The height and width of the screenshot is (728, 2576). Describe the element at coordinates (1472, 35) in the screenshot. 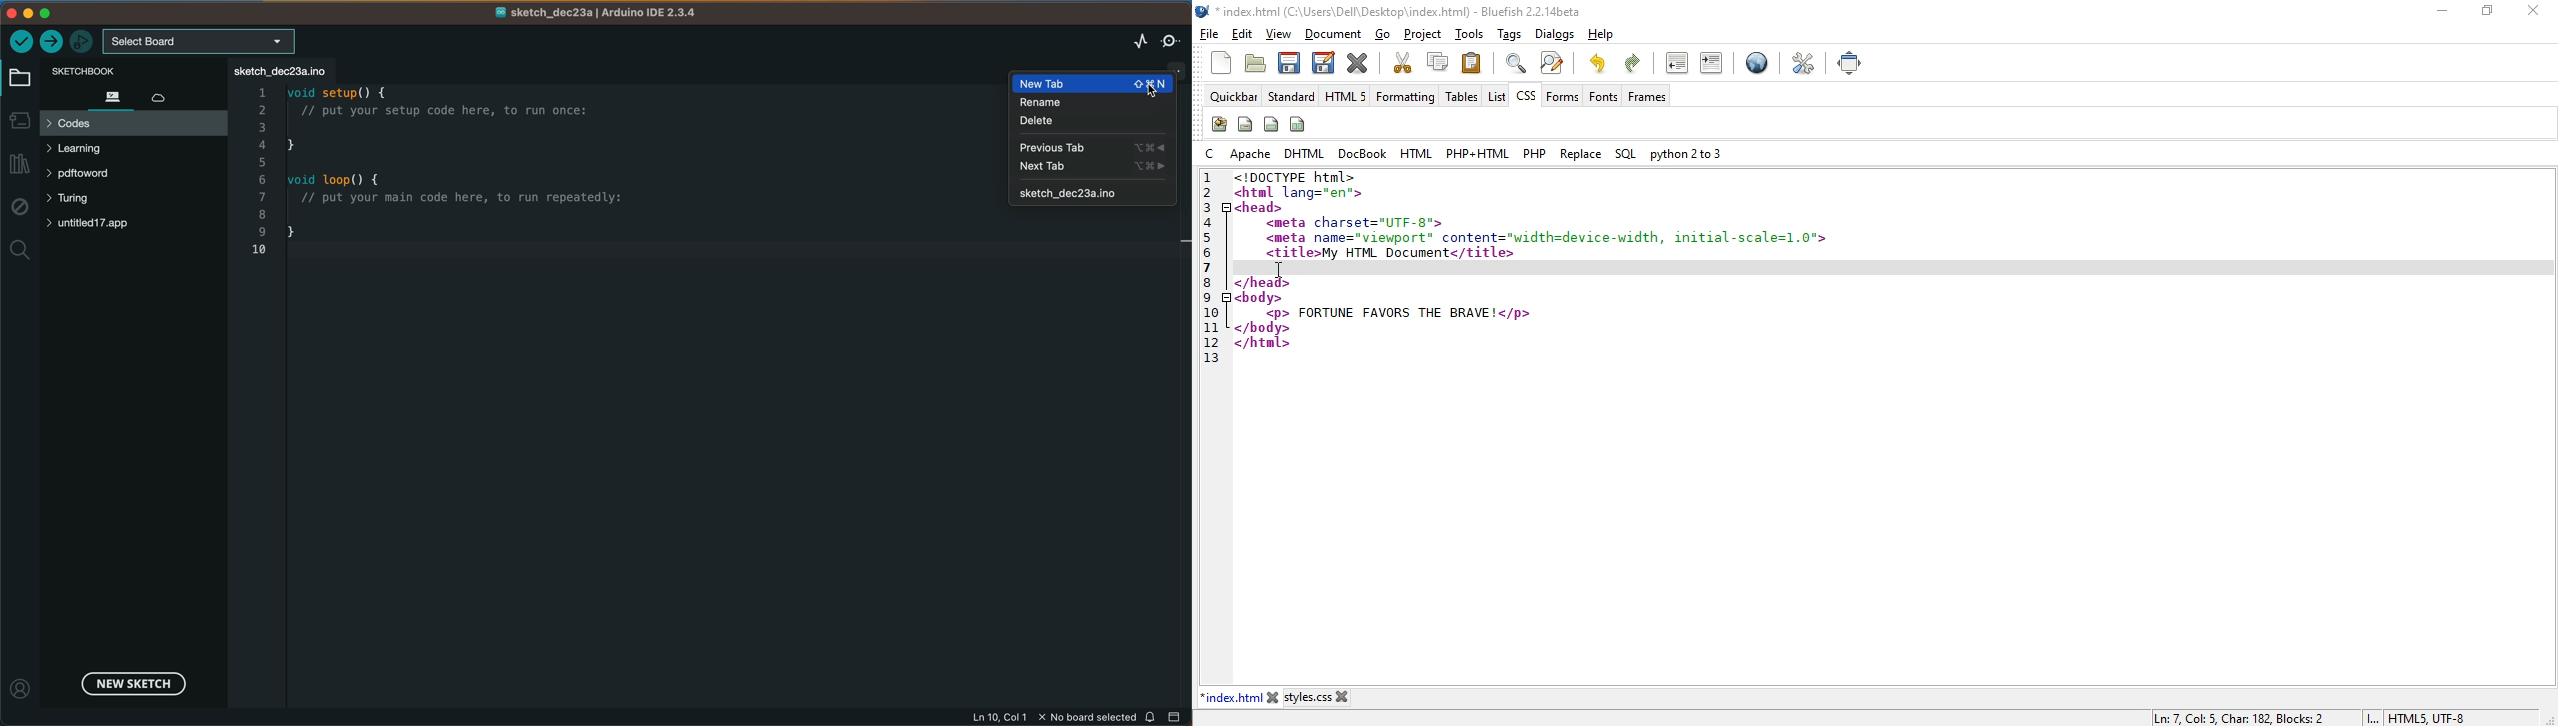

I see `tools` at that location.